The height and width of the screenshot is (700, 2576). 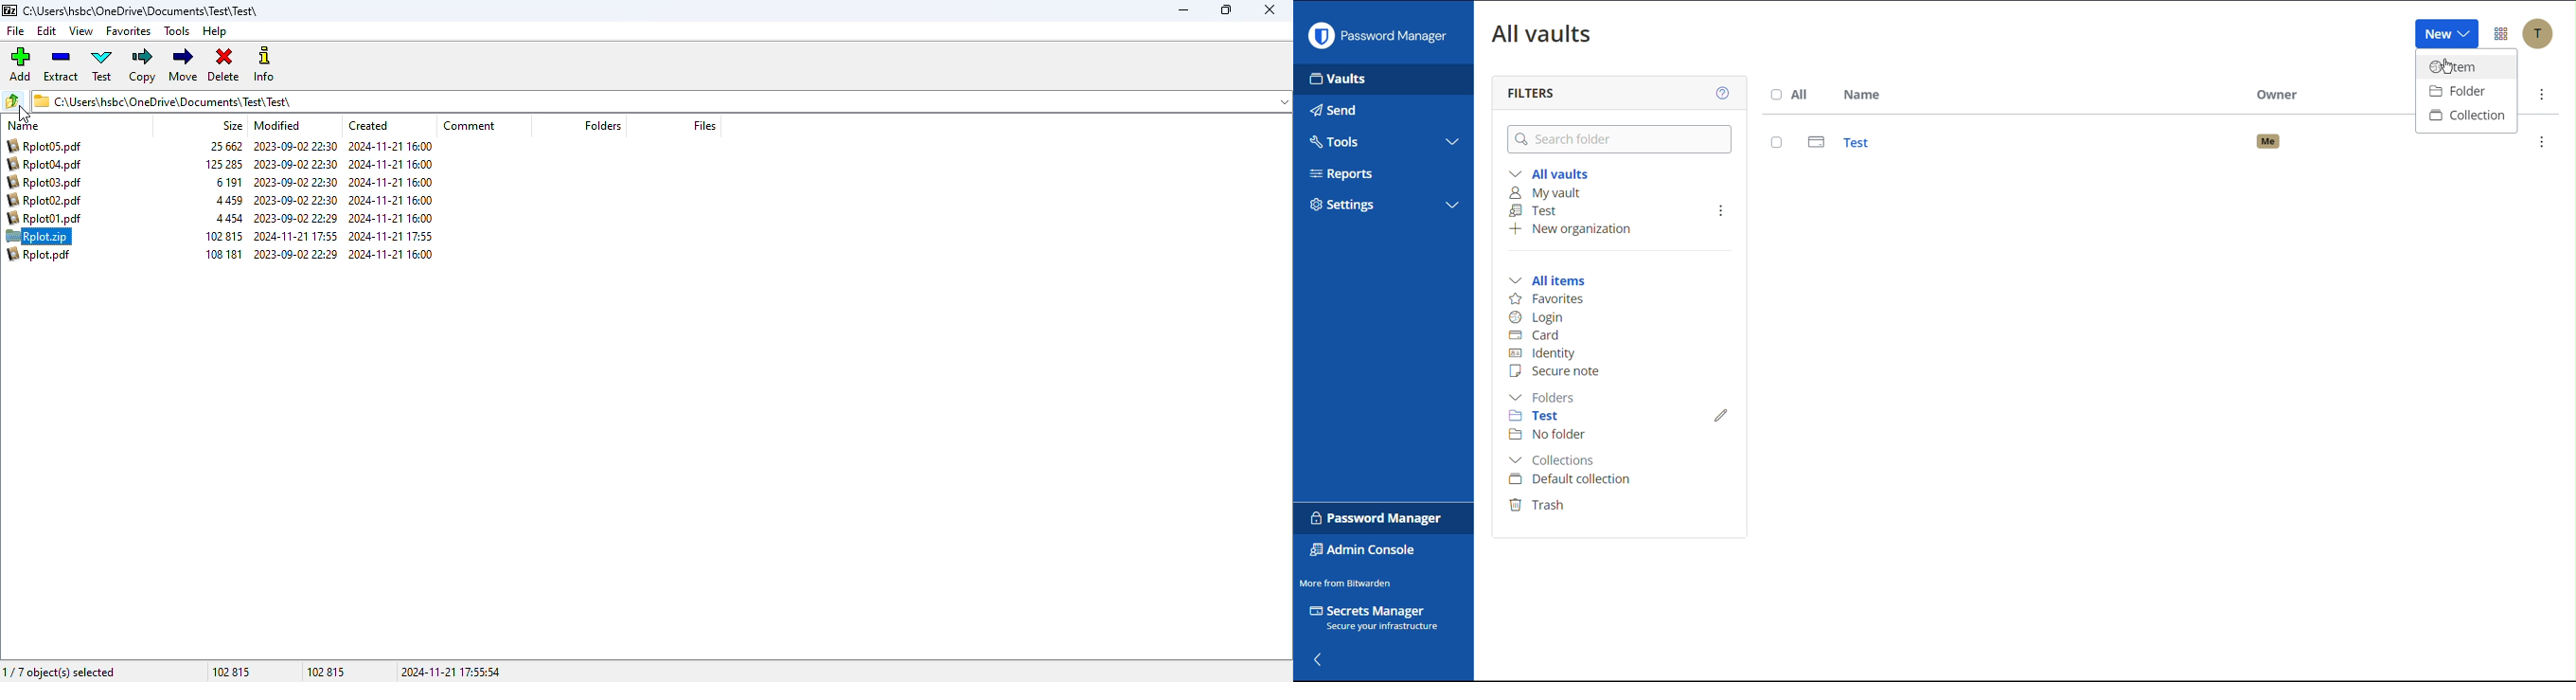 What do you see at coordinates (1532, 91) in the screenshot?
I see `Filters` at bounding box center [1532, 91].